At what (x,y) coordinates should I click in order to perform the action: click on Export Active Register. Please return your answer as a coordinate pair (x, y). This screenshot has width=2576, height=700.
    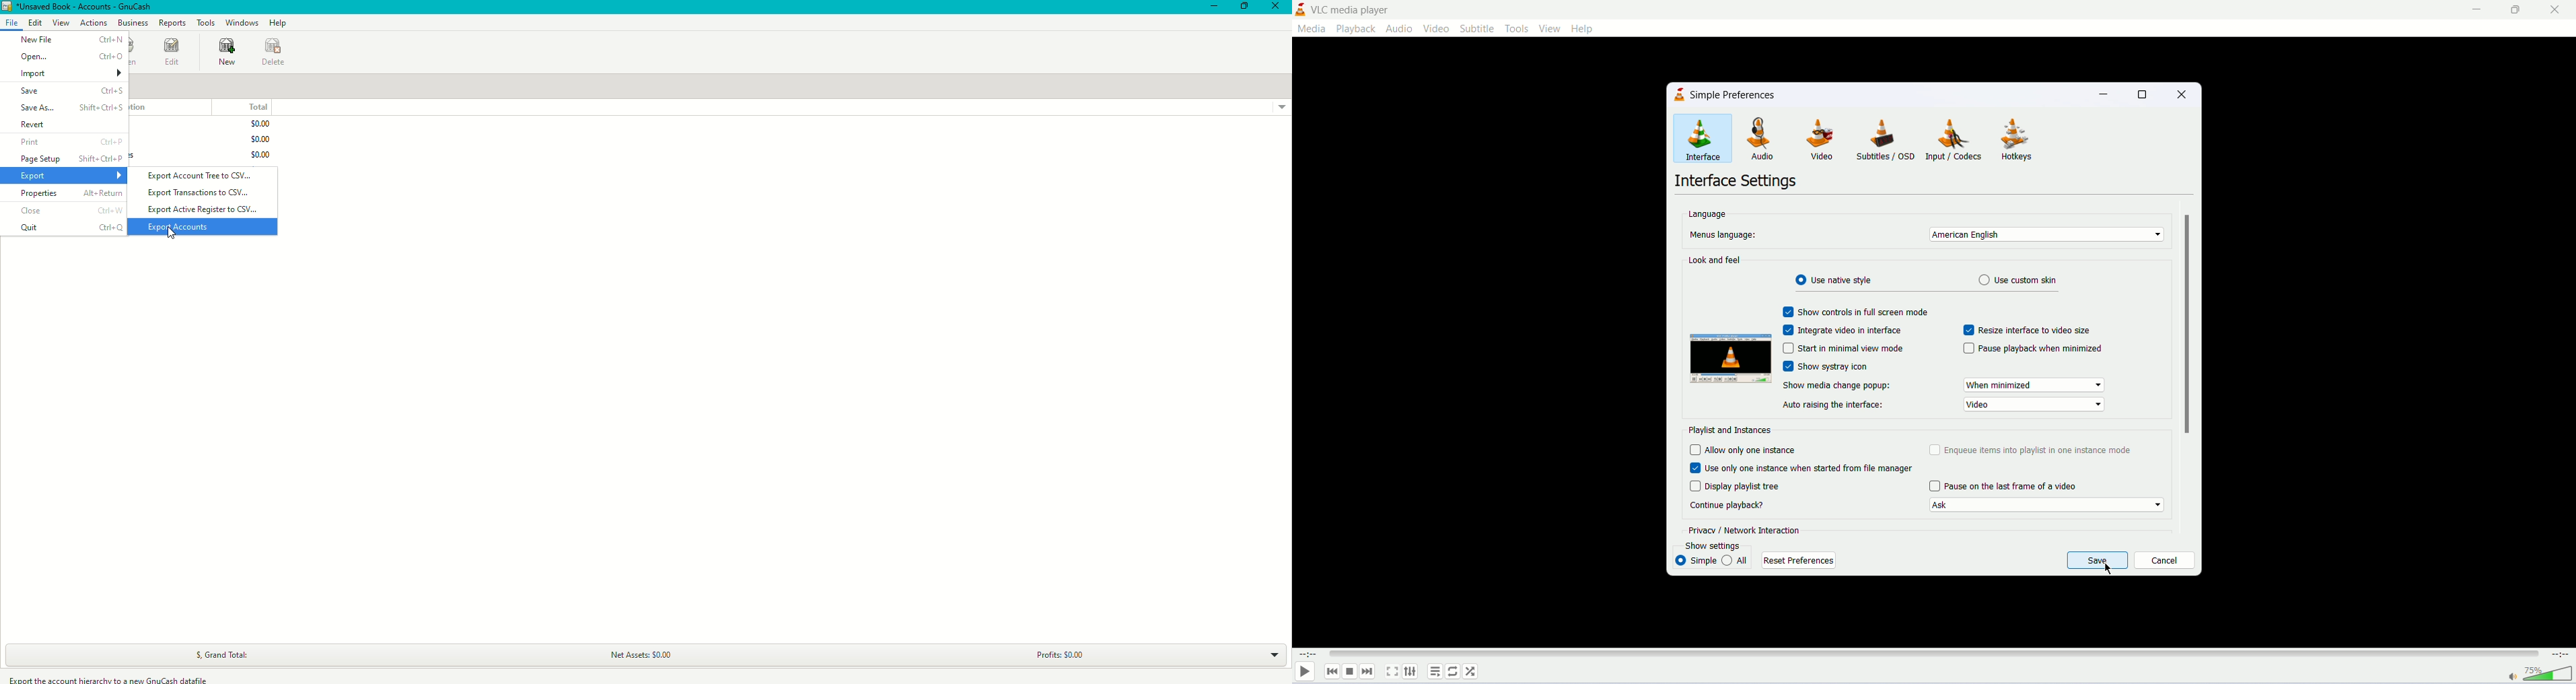
    Looking at the image, I should click on (203, 210).